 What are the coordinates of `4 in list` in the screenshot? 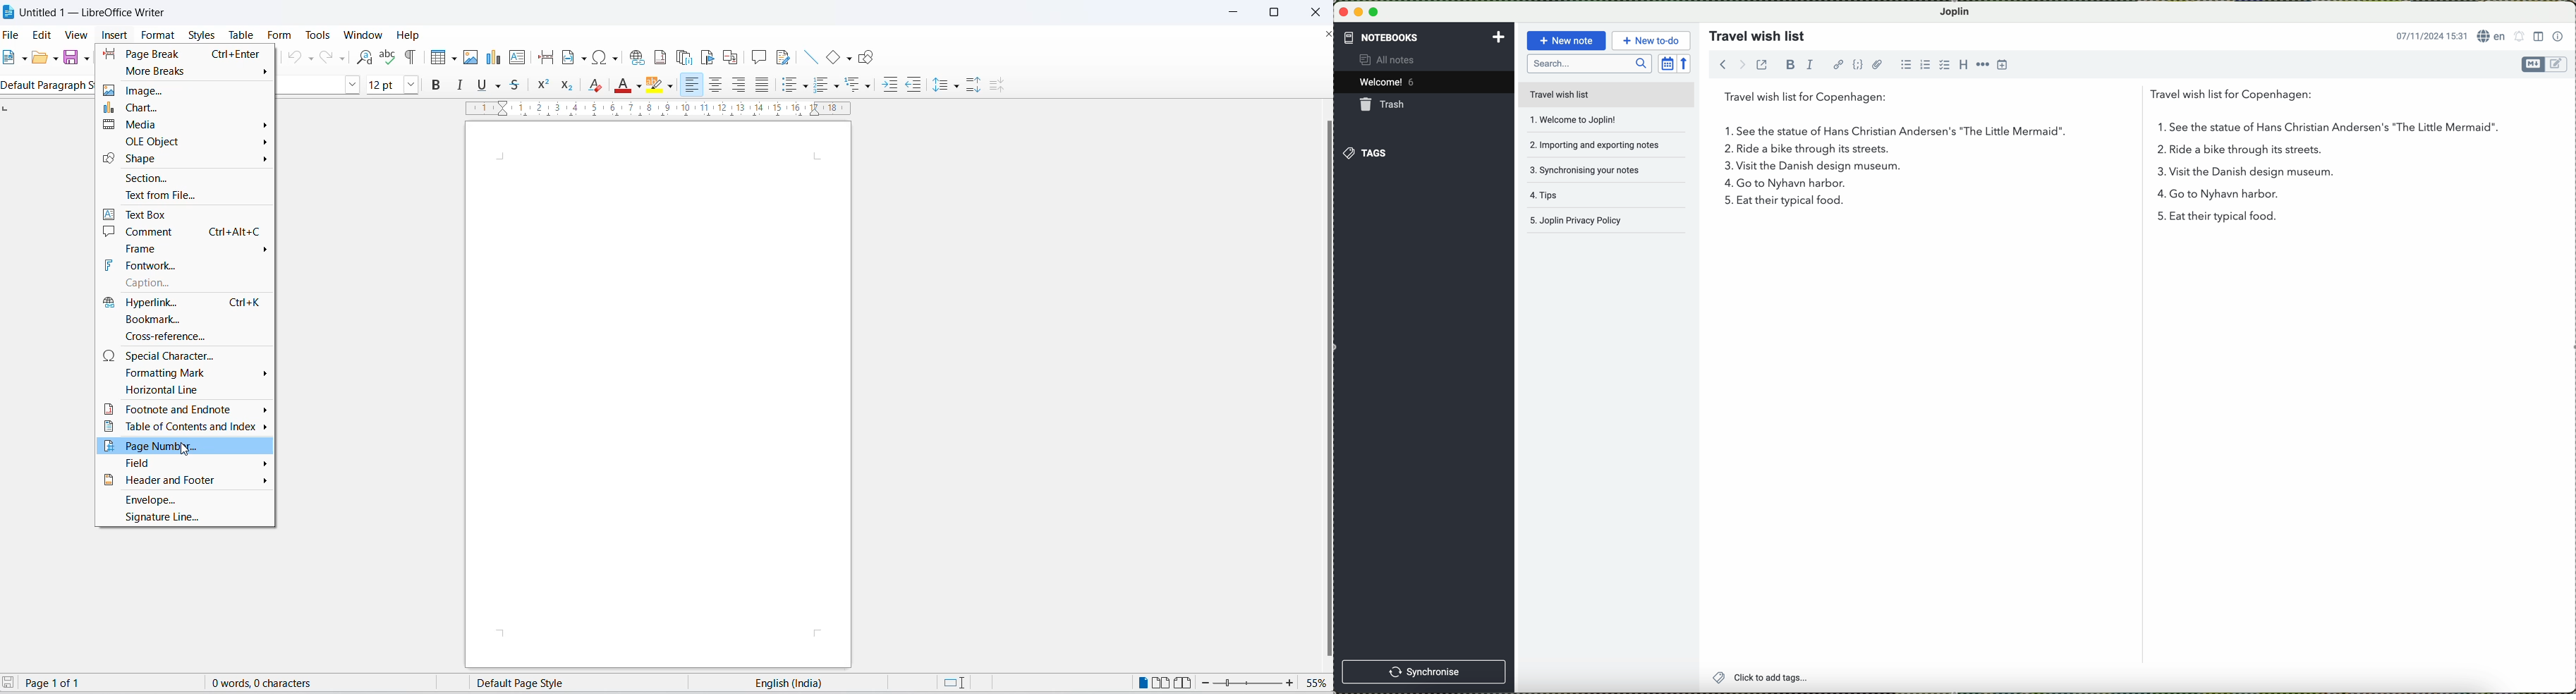 It's located at (1727, 184).